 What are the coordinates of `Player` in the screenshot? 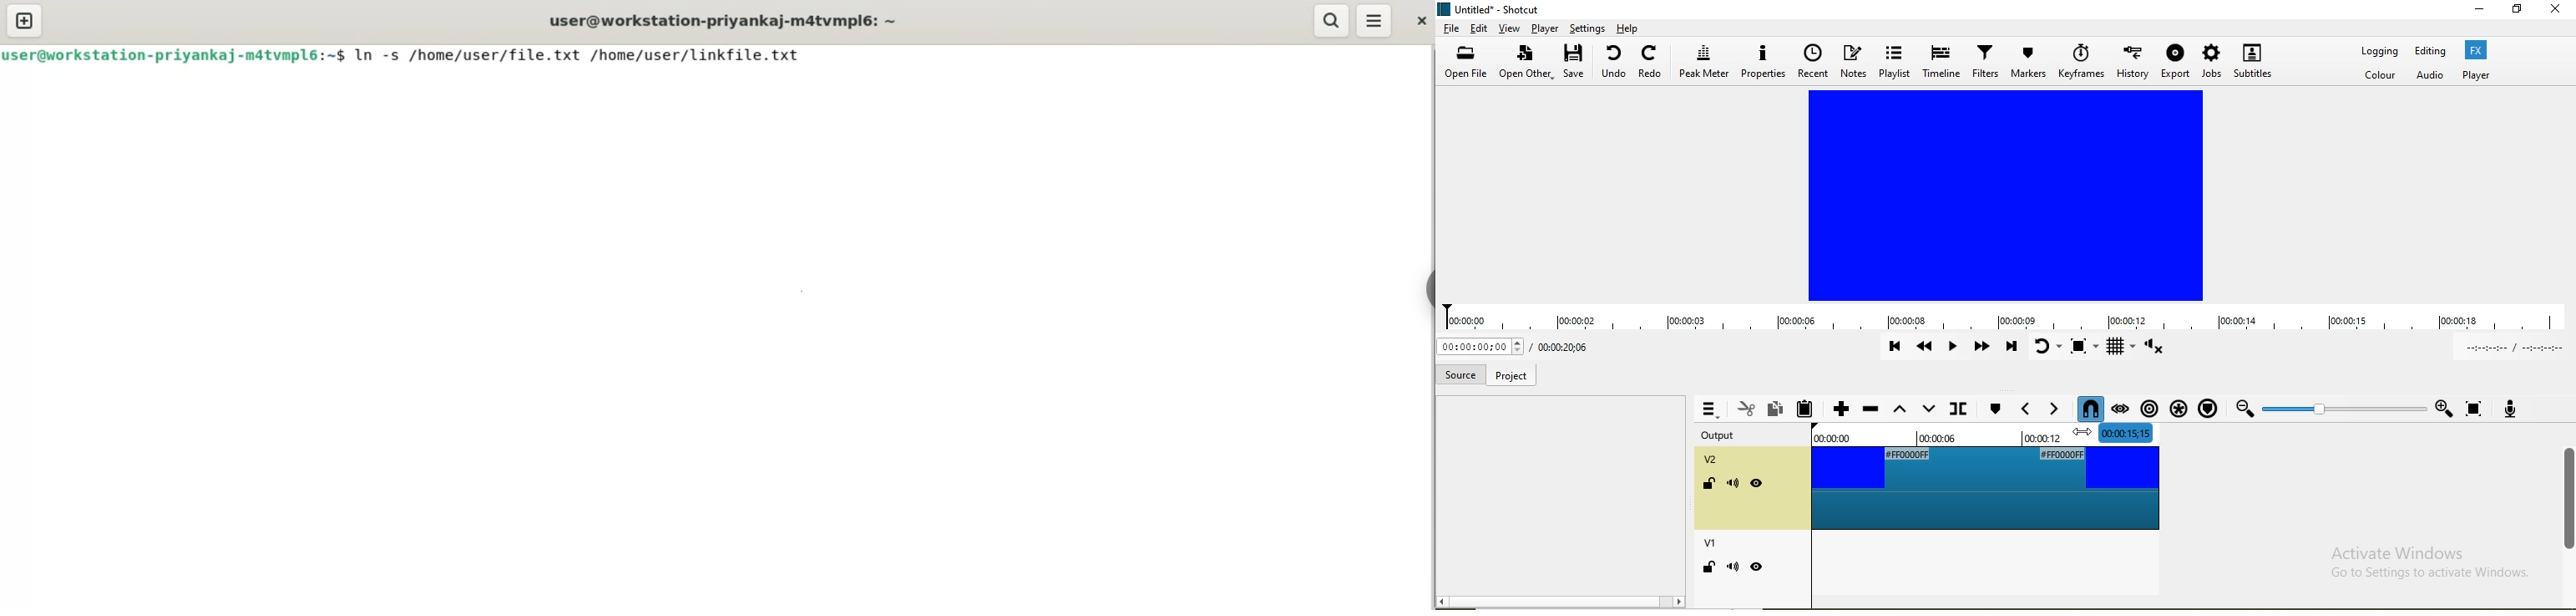 It's located at (2476, 74).